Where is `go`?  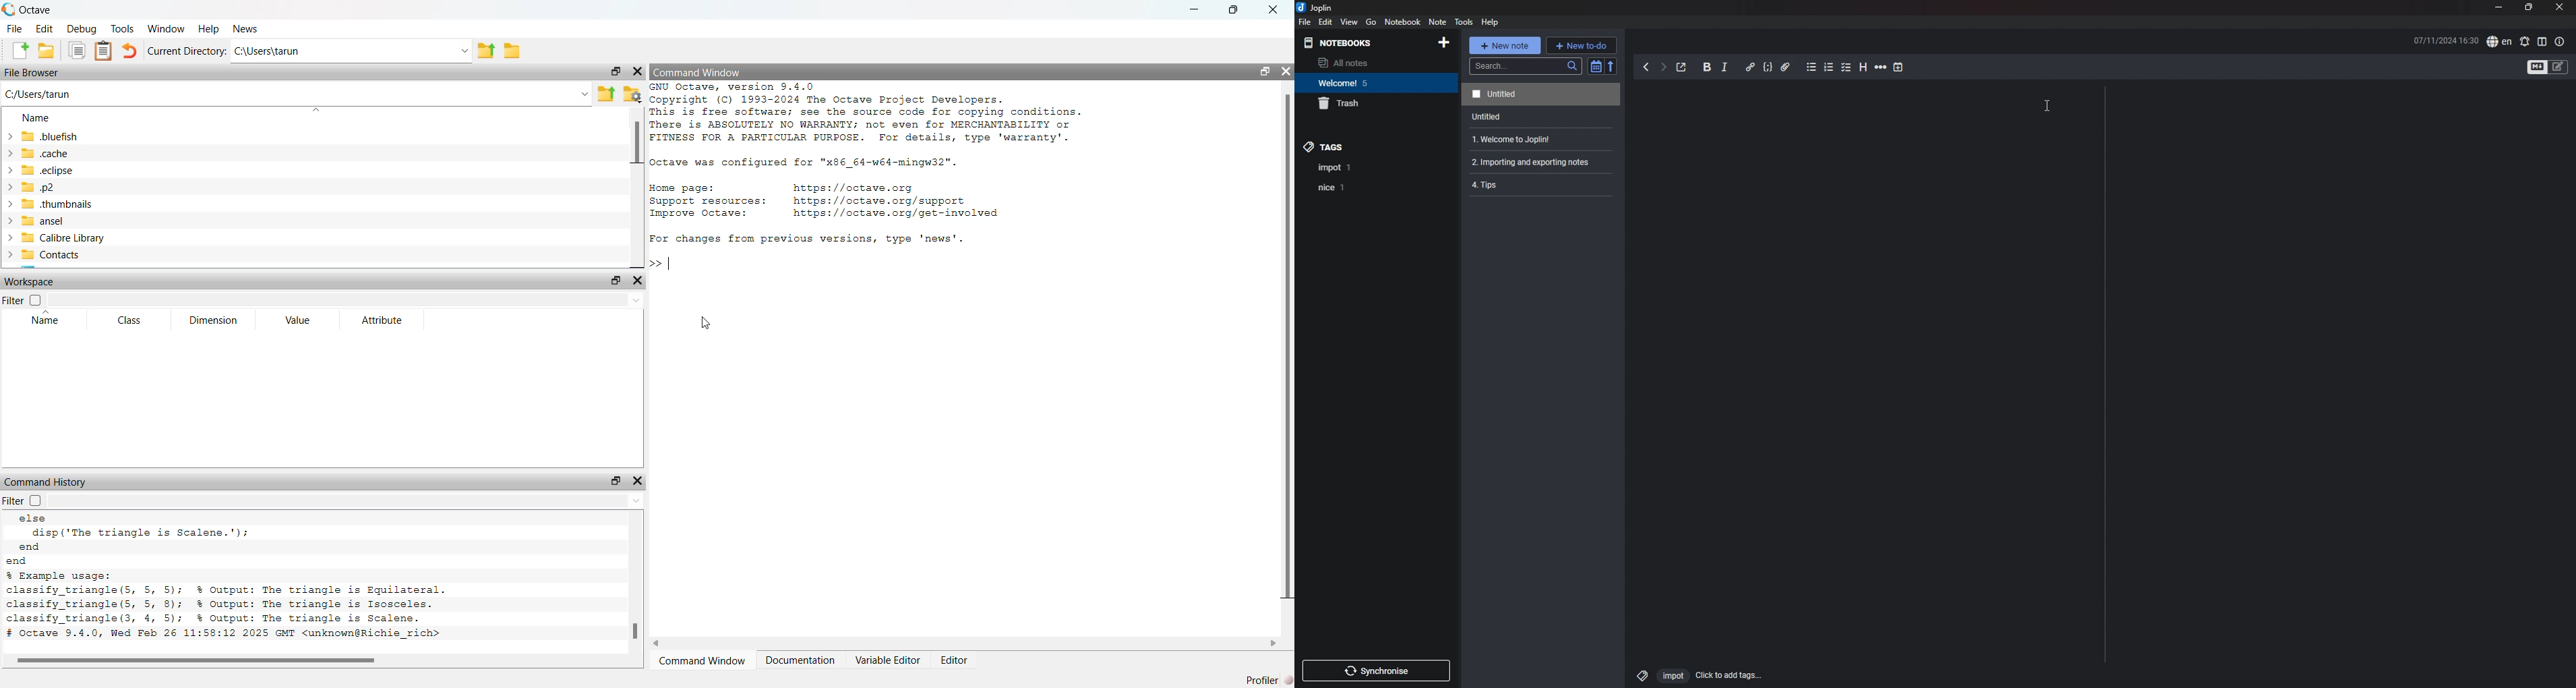 go is located at coordinates (1371, 21).